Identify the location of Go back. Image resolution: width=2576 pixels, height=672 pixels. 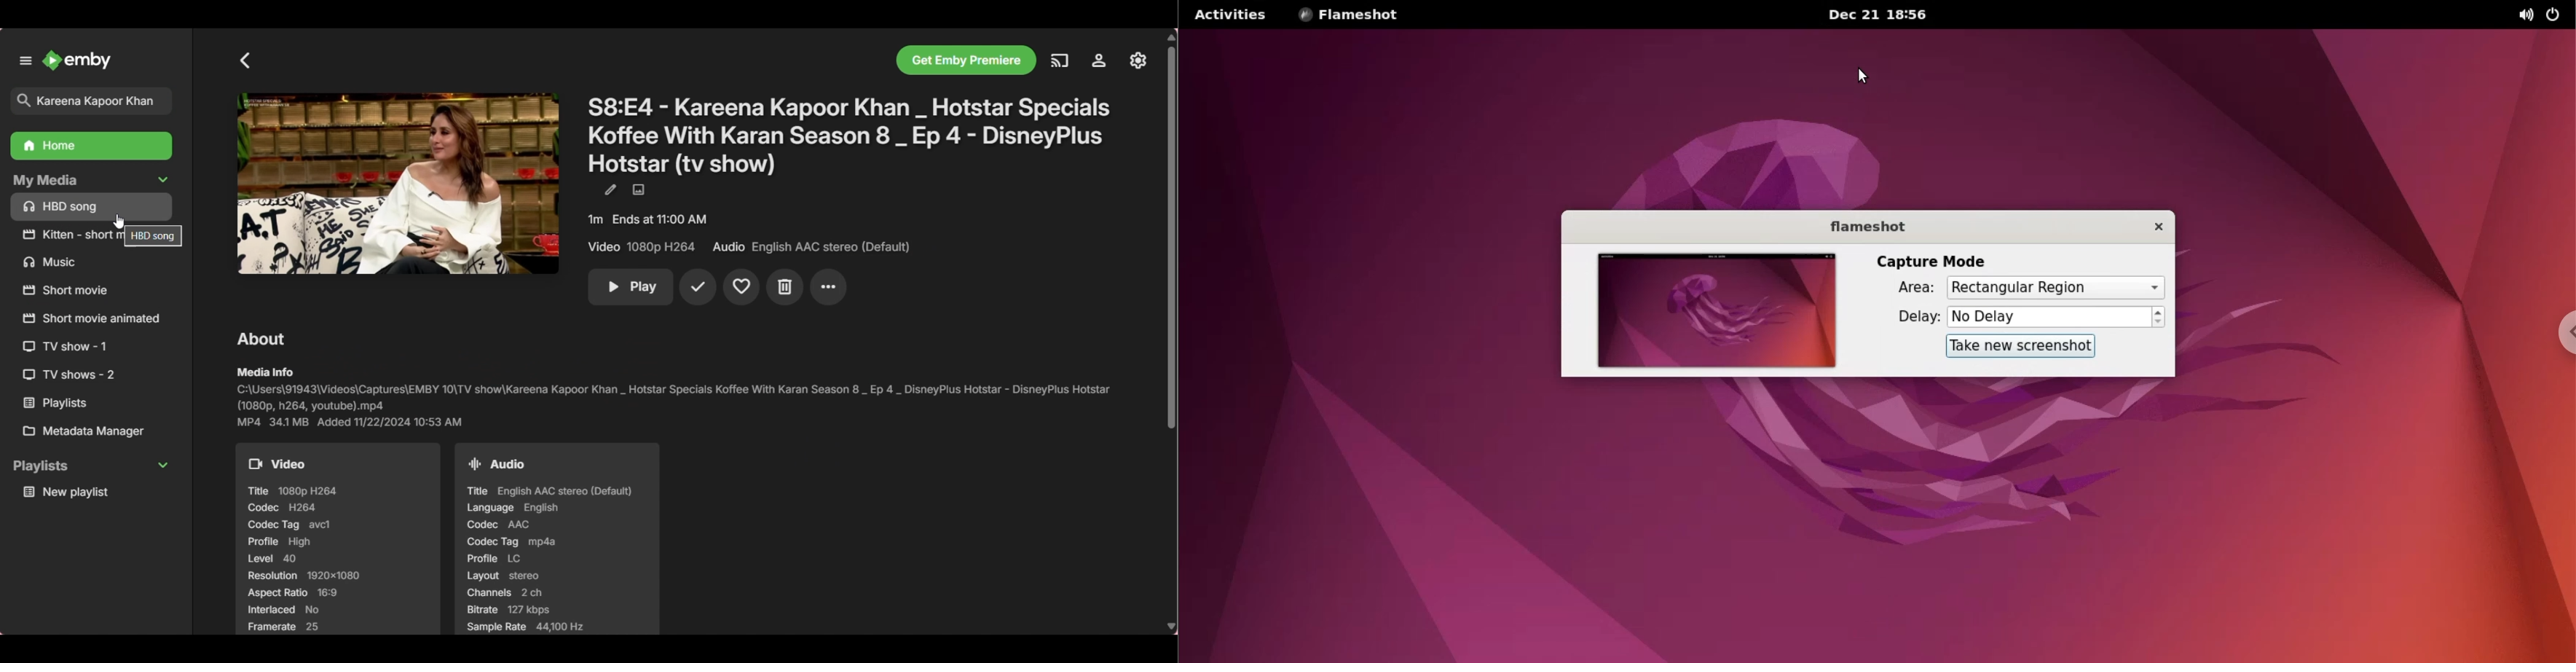
(245, 60).